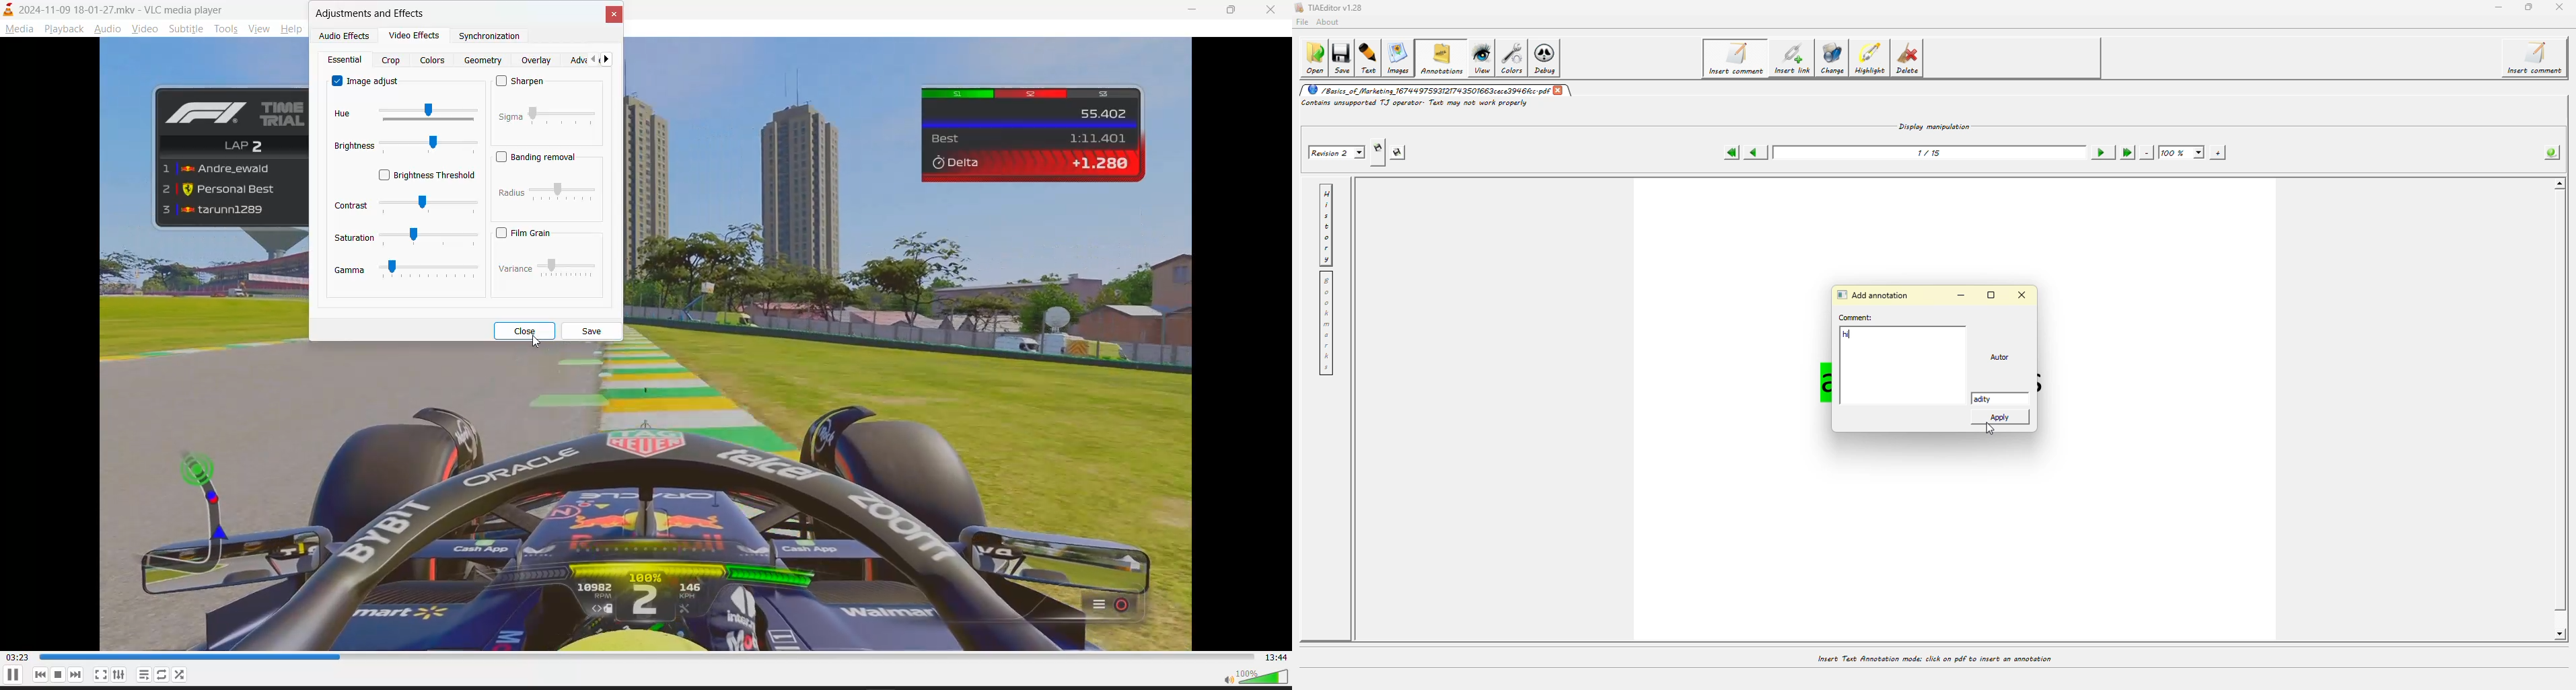 This screenshot has height=700, width=2576. I want to click on random, so click(163, 675).